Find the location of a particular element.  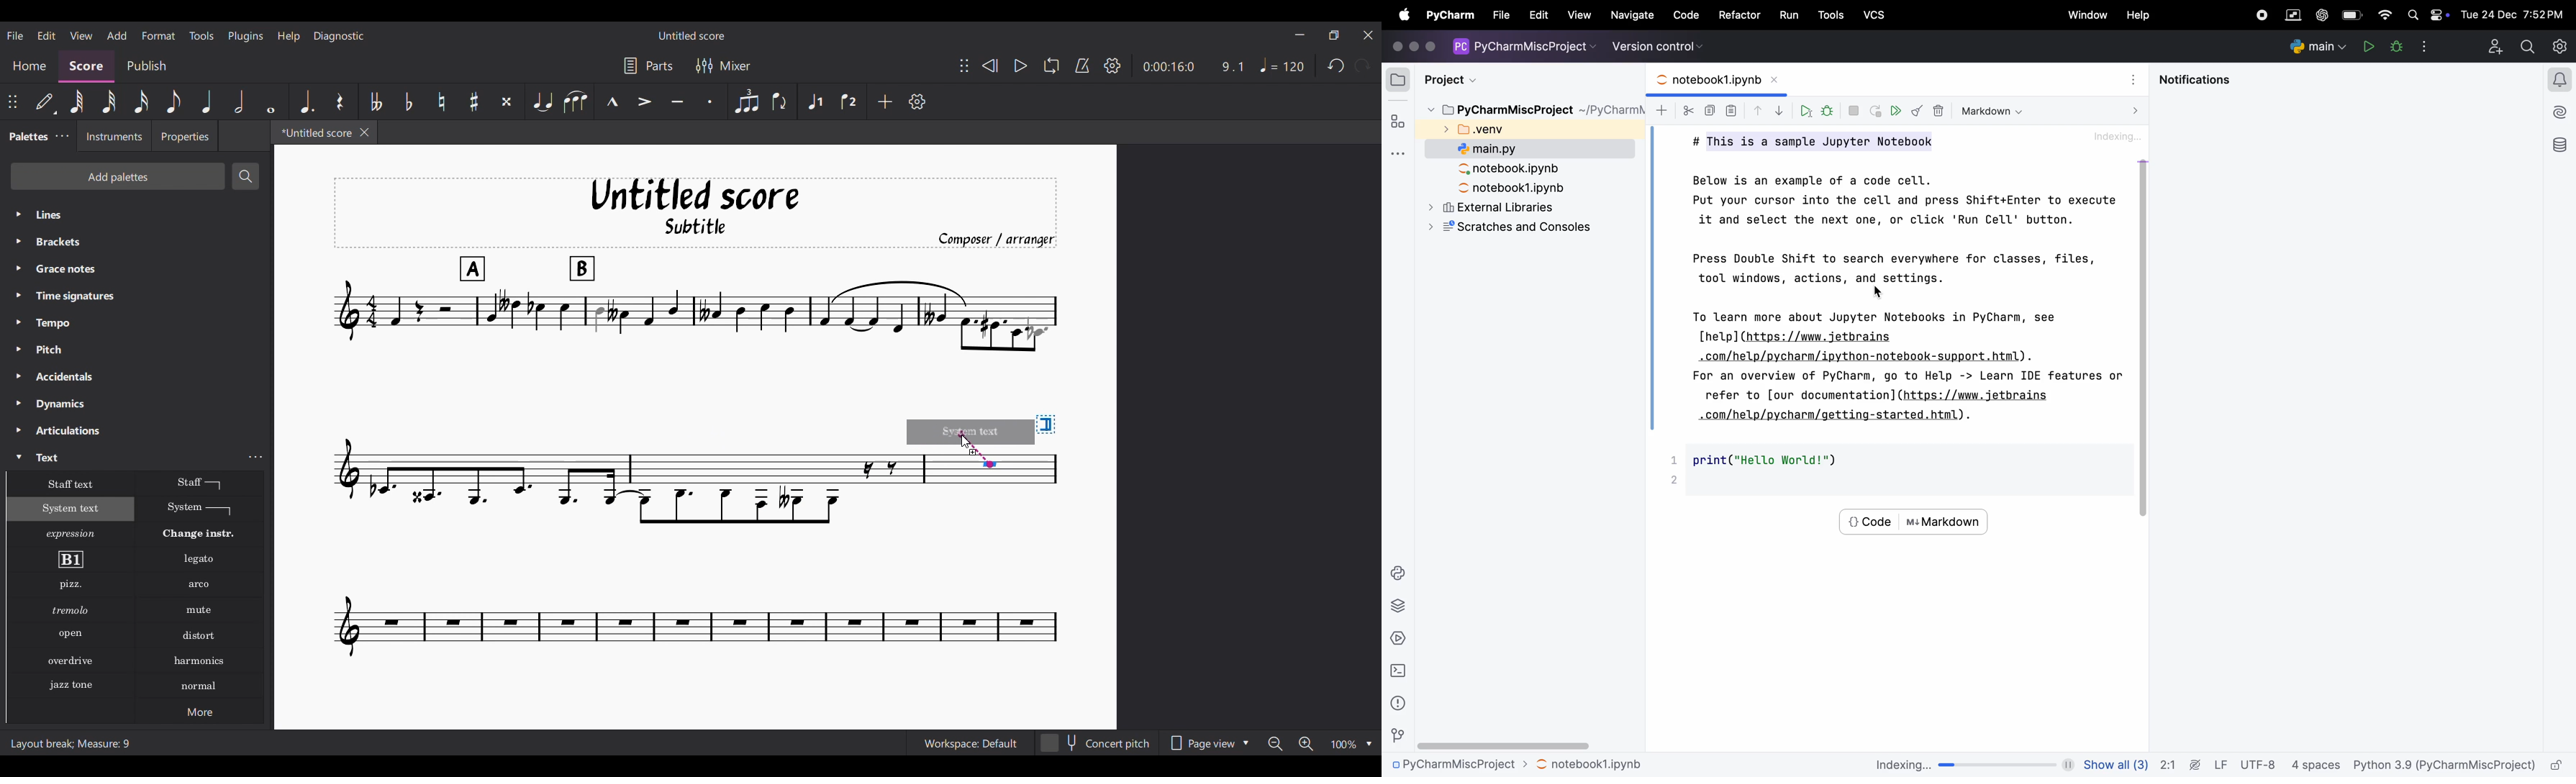

Diagnostic menu is located at coordinates (340, 36).